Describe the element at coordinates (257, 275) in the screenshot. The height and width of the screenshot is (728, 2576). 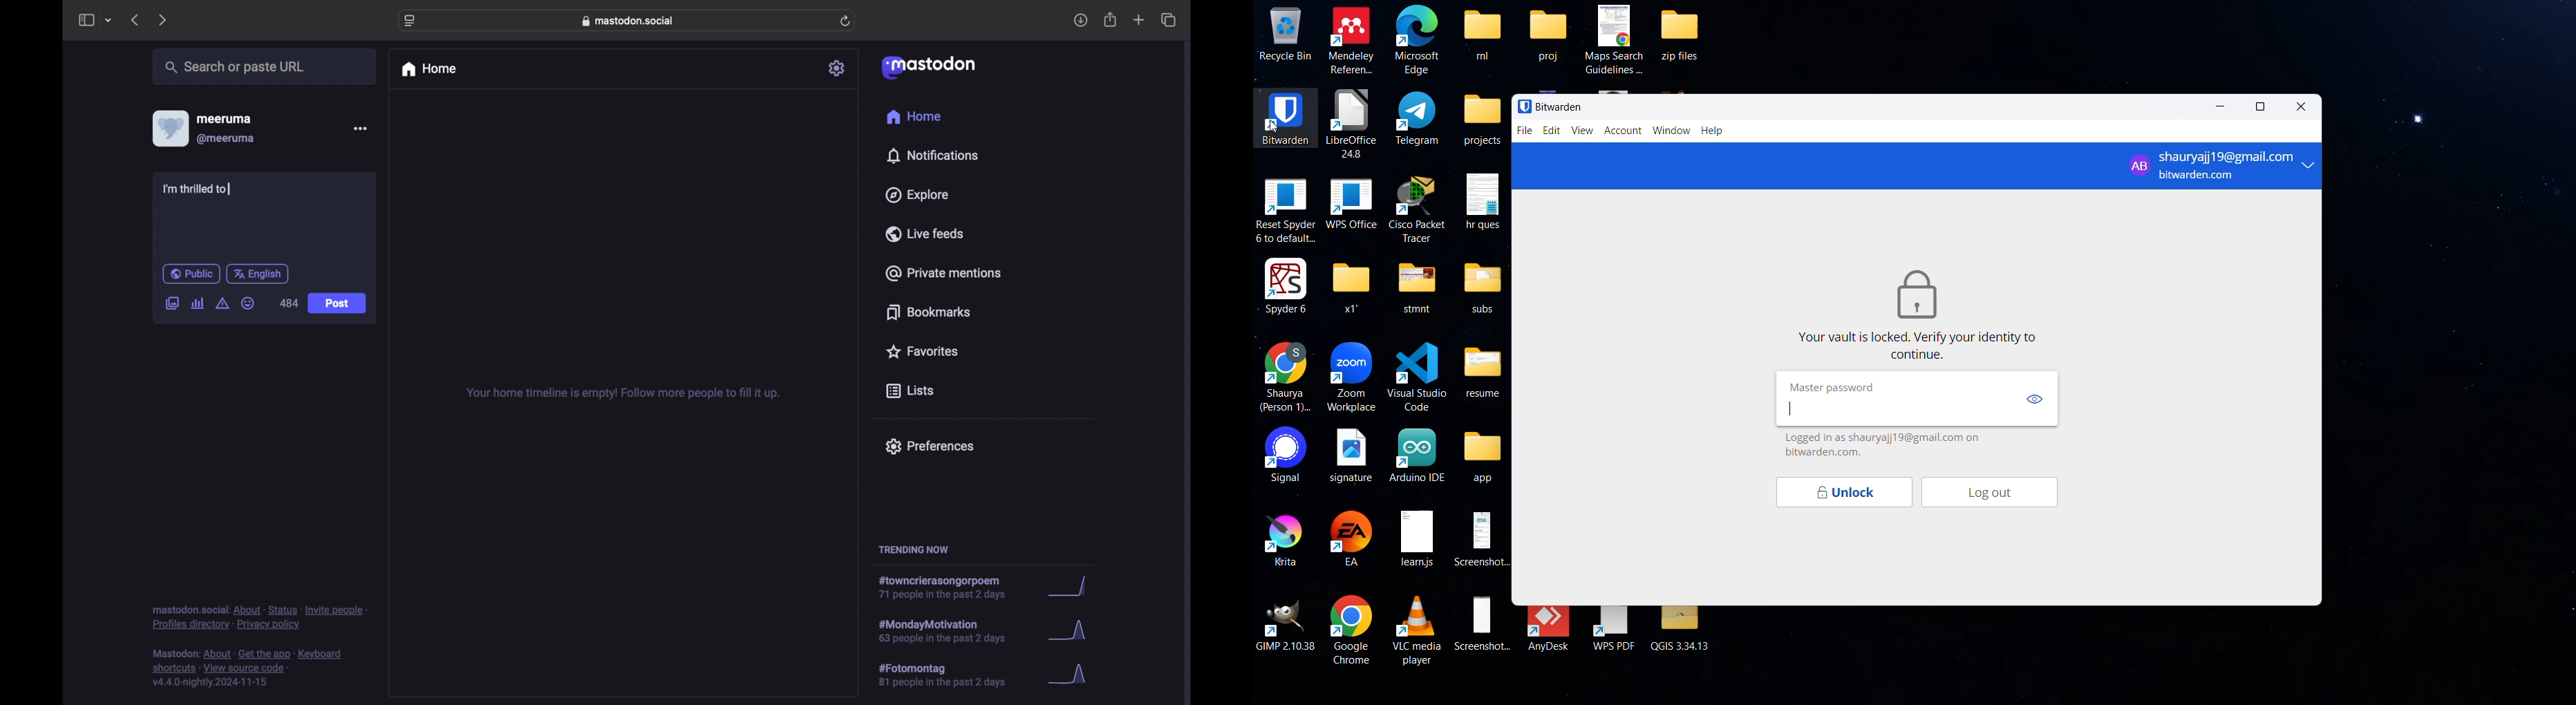
I see `english` at that location.